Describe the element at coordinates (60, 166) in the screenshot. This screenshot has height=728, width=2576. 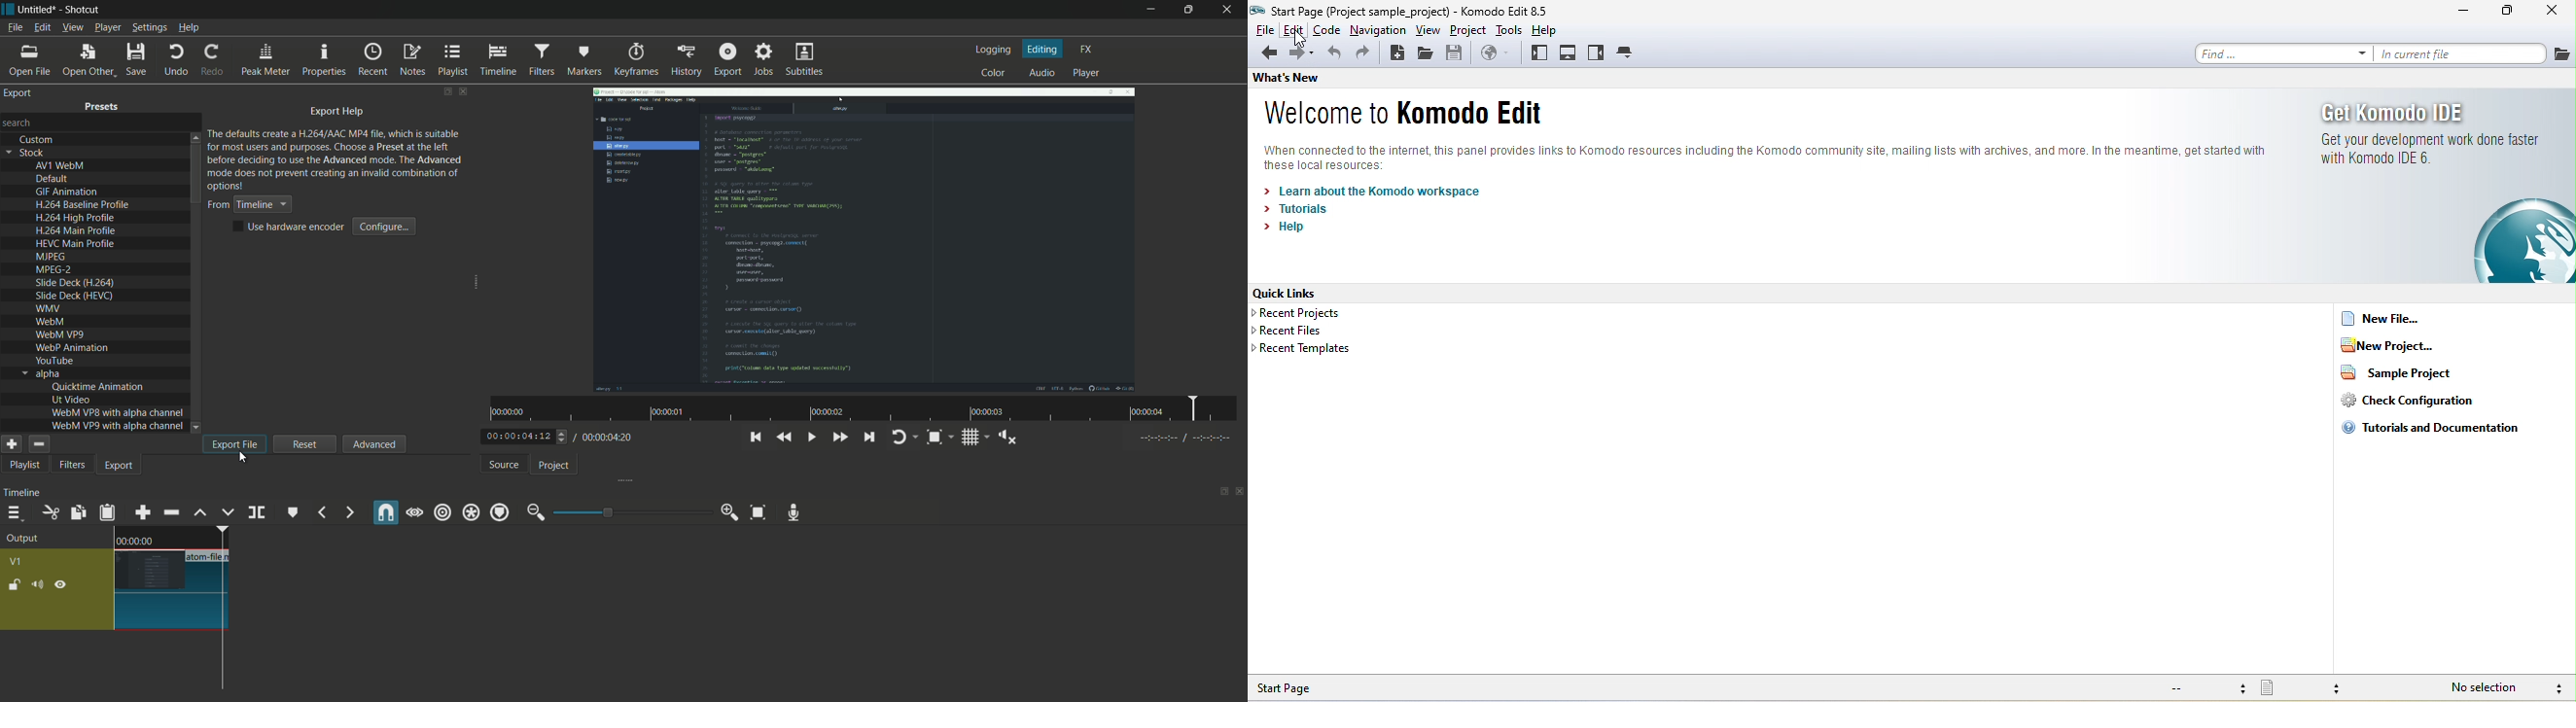
I see `av1 webm` at that location.